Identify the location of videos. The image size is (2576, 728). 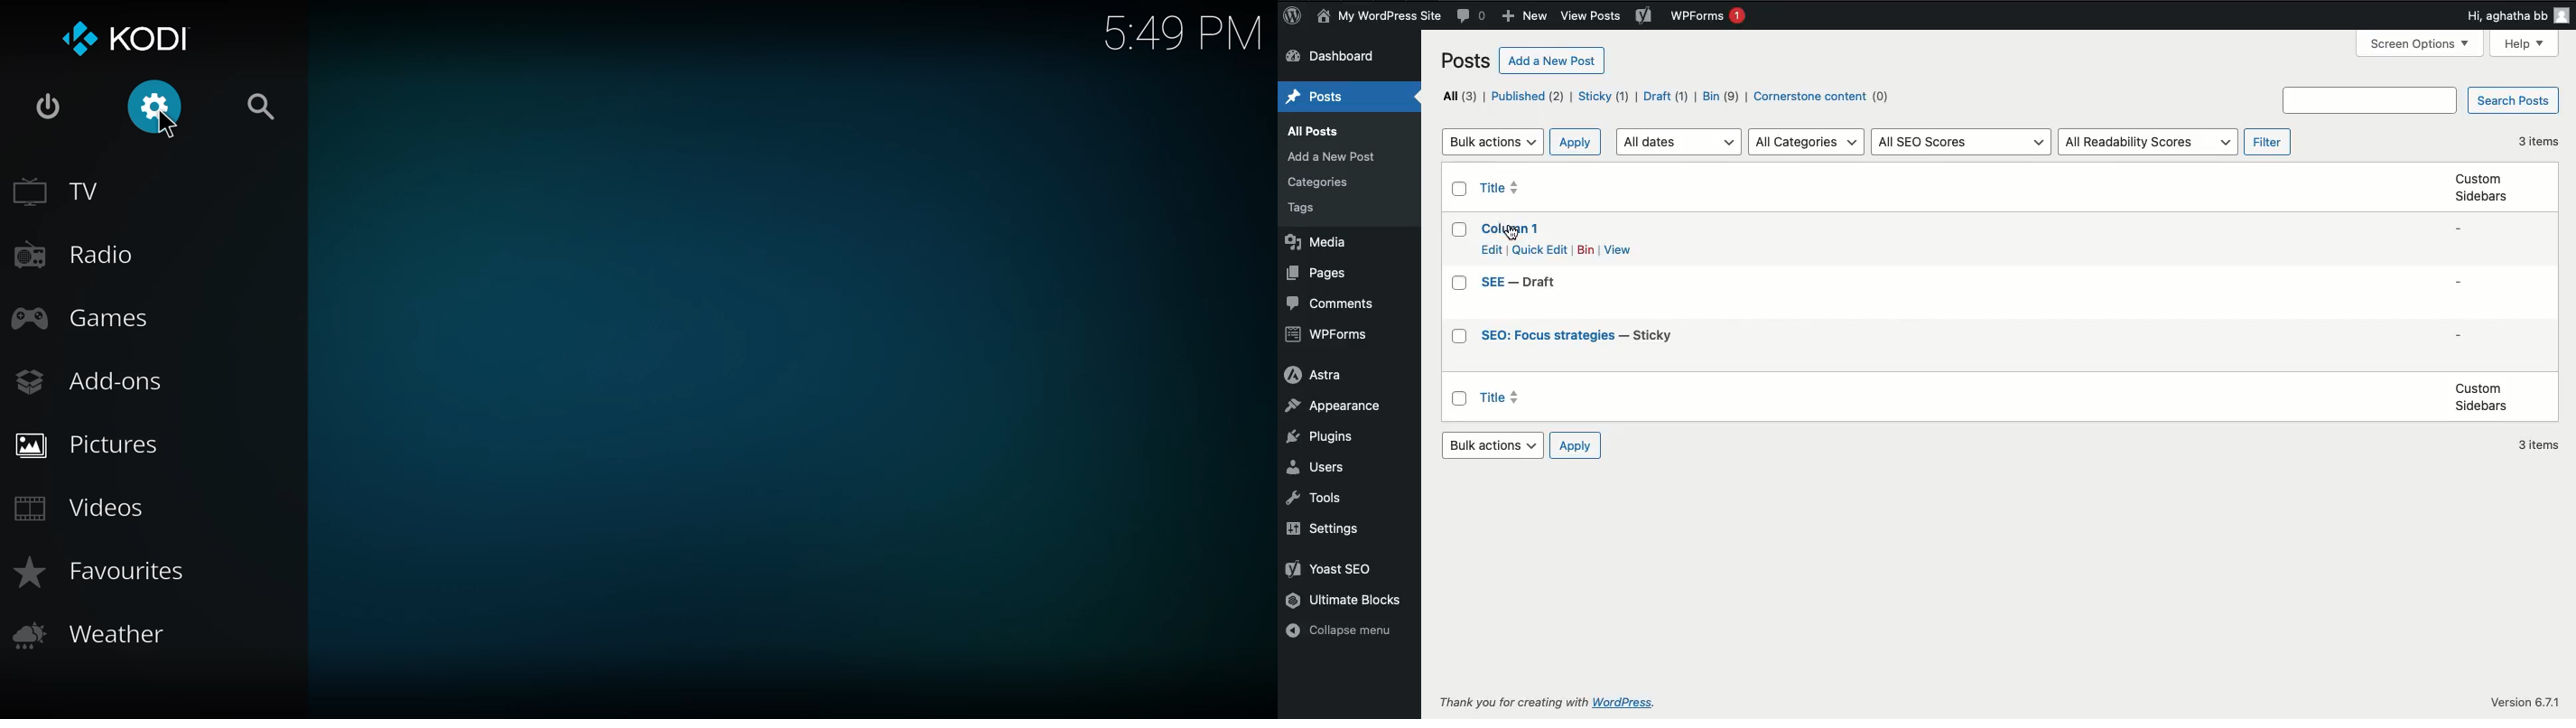
(81, 505).